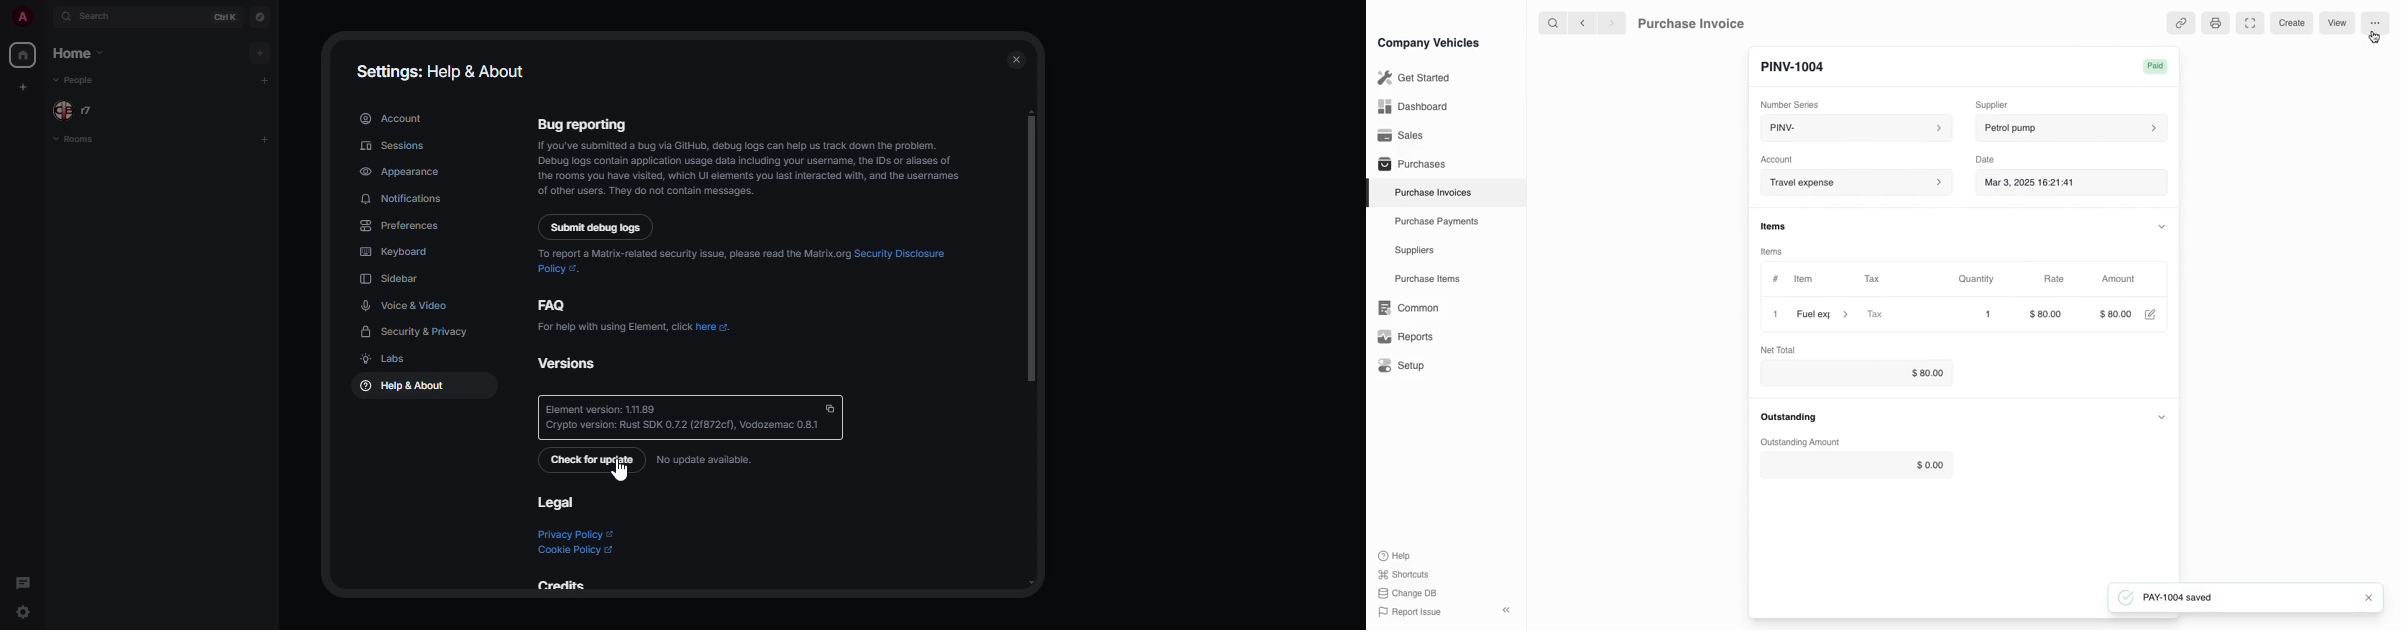 The image size is (2408, 644). I want to click on previous, so click(1581, 22).